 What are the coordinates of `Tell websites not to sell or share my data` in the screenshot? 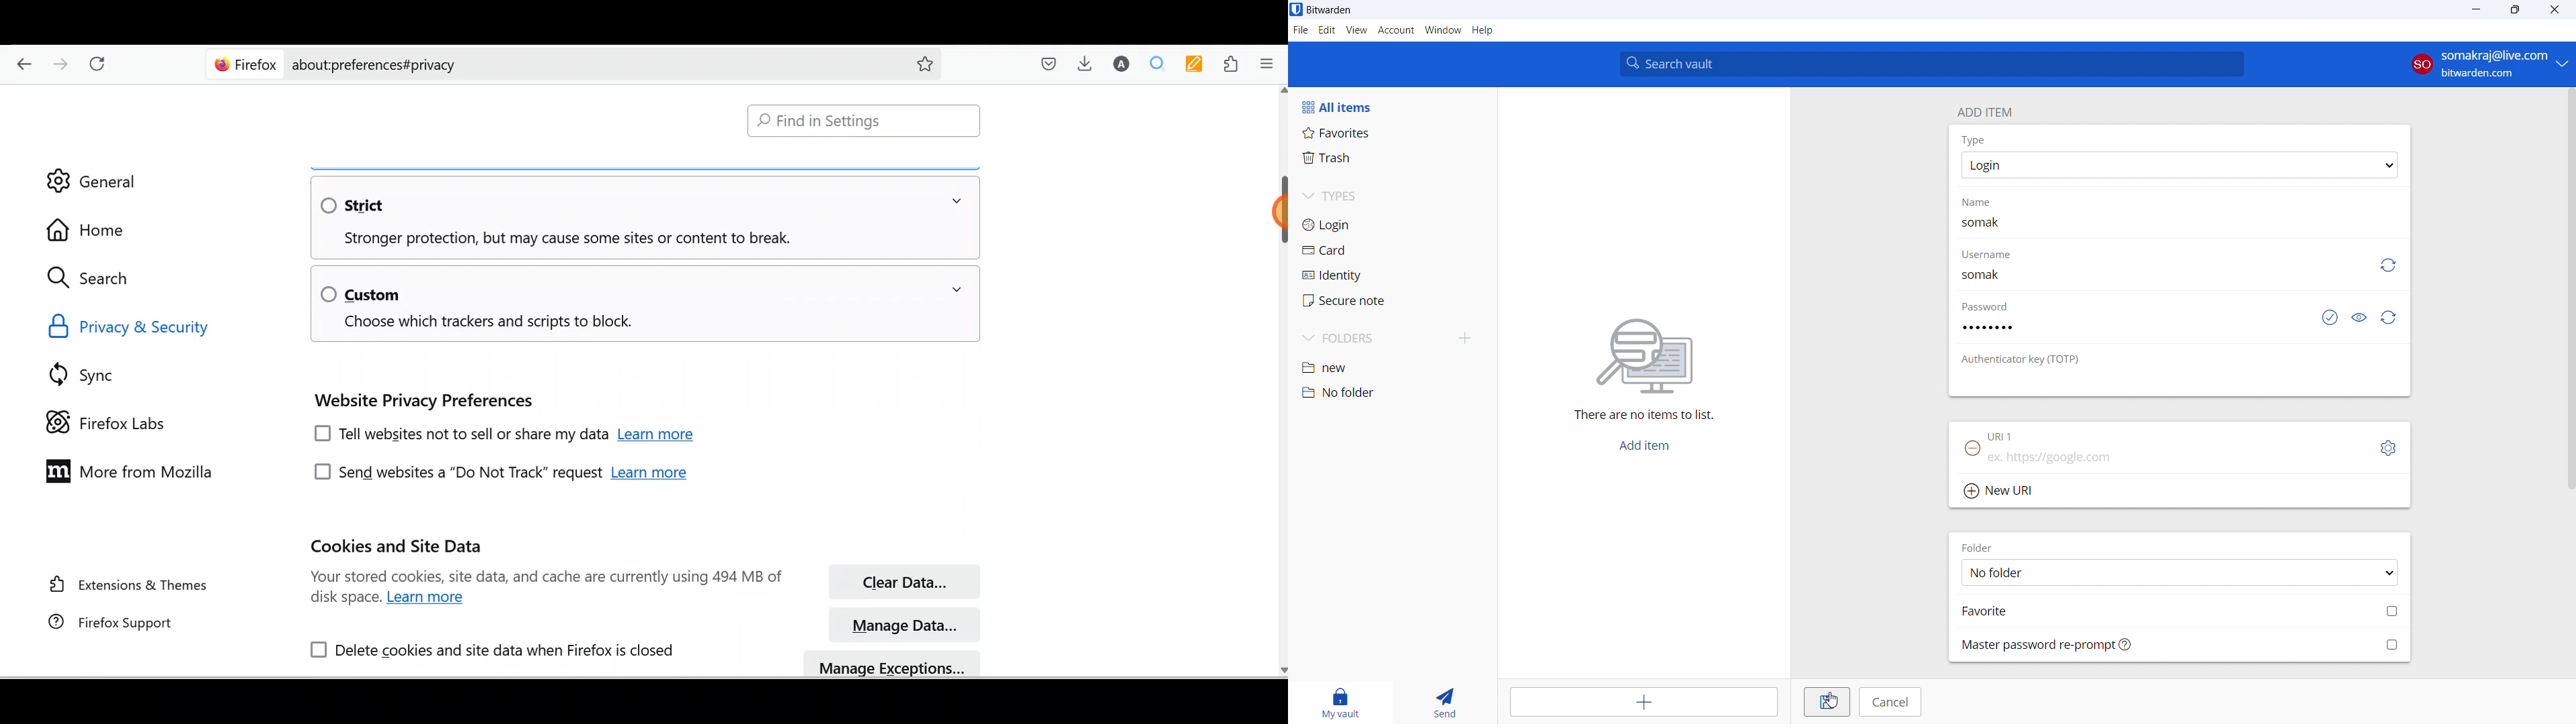 It's located at (458, 436).